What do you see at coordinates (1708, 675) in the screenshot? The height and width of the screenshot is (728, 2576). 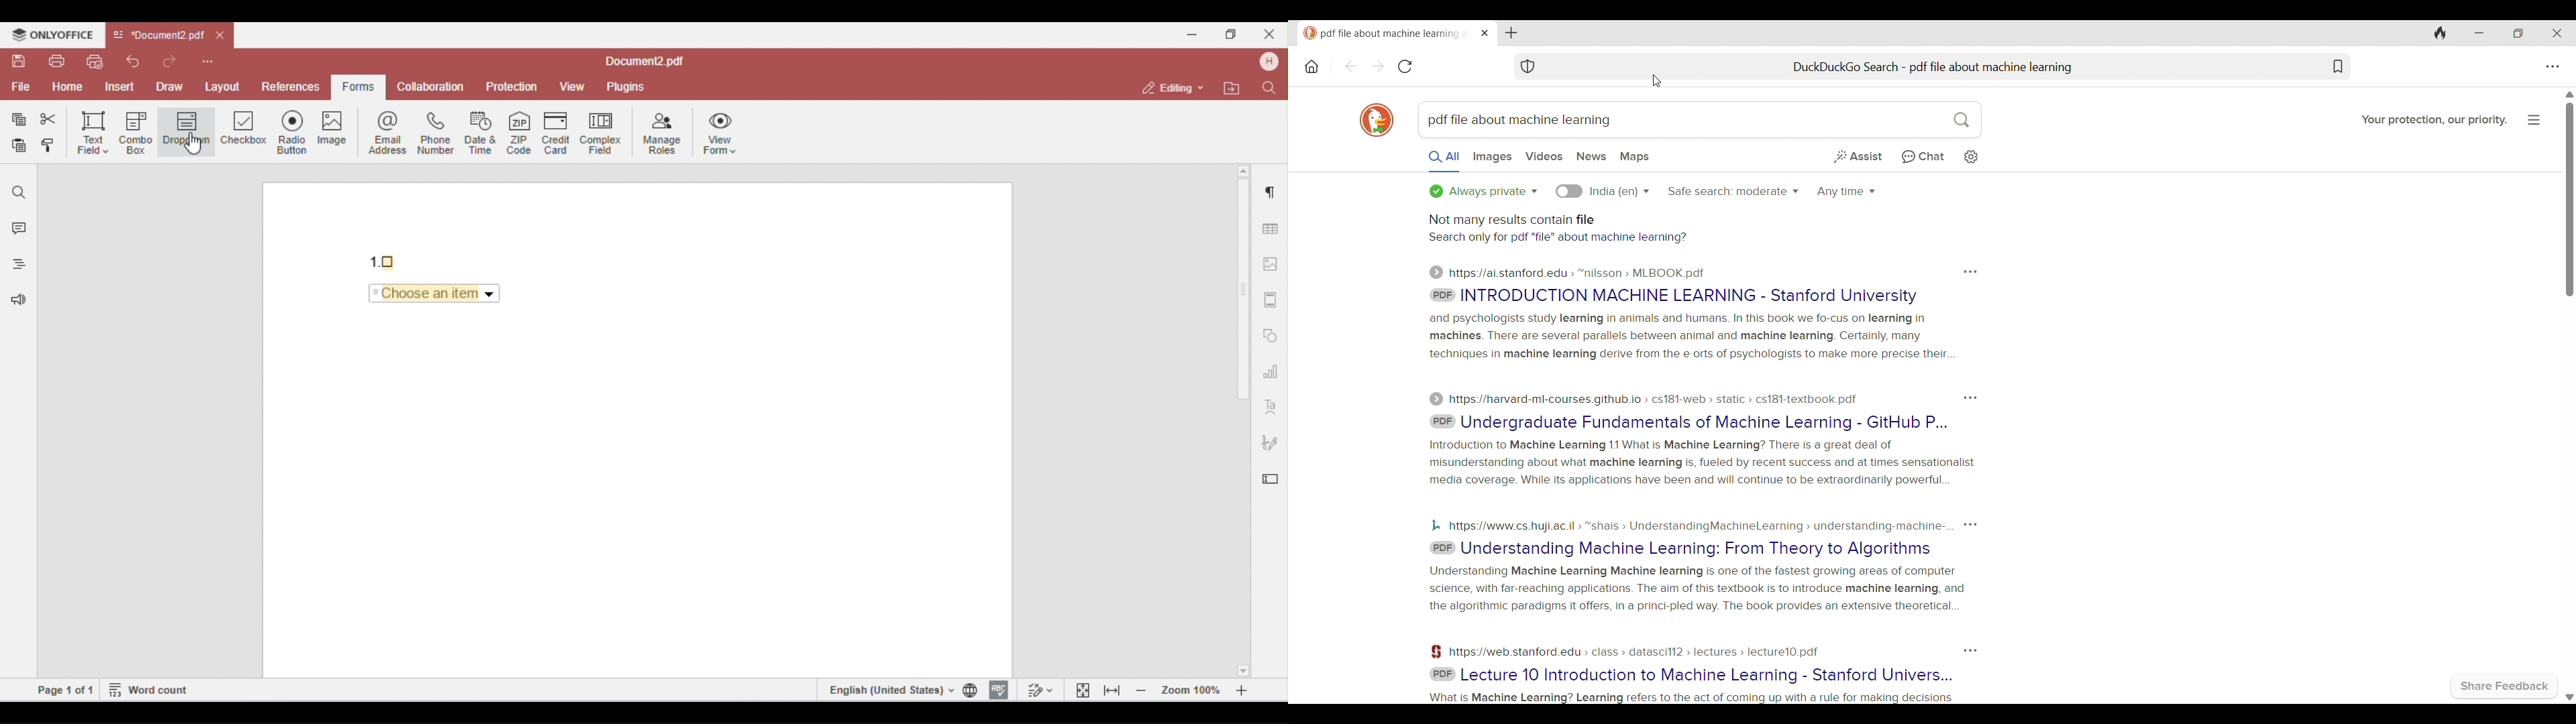 I see `Lecture 10 Introduction to Machine Learning - Stanford Univers...` at bounding box center [1708, 675].